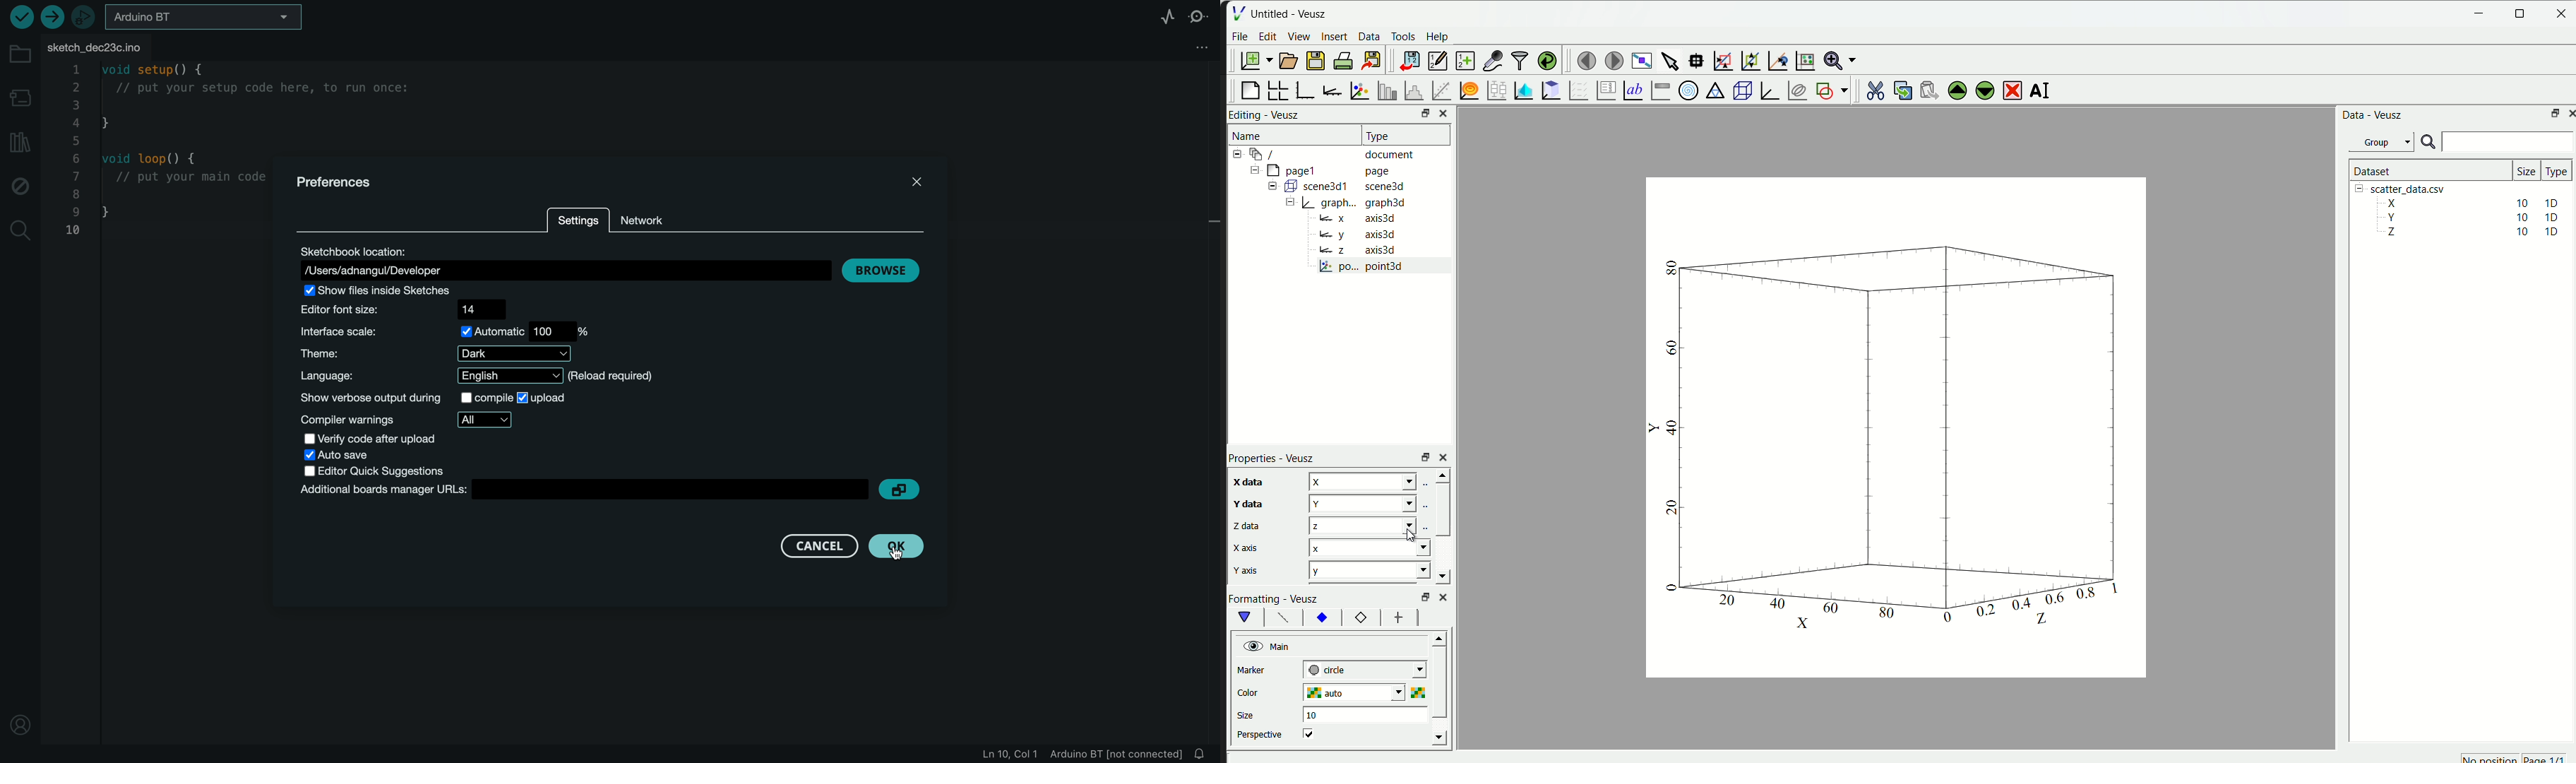 The image size is (2576, 784). What do you see at coordinates (381, 470) in the screenshot?
I see `editor quick` at bounding box center [381, 470].